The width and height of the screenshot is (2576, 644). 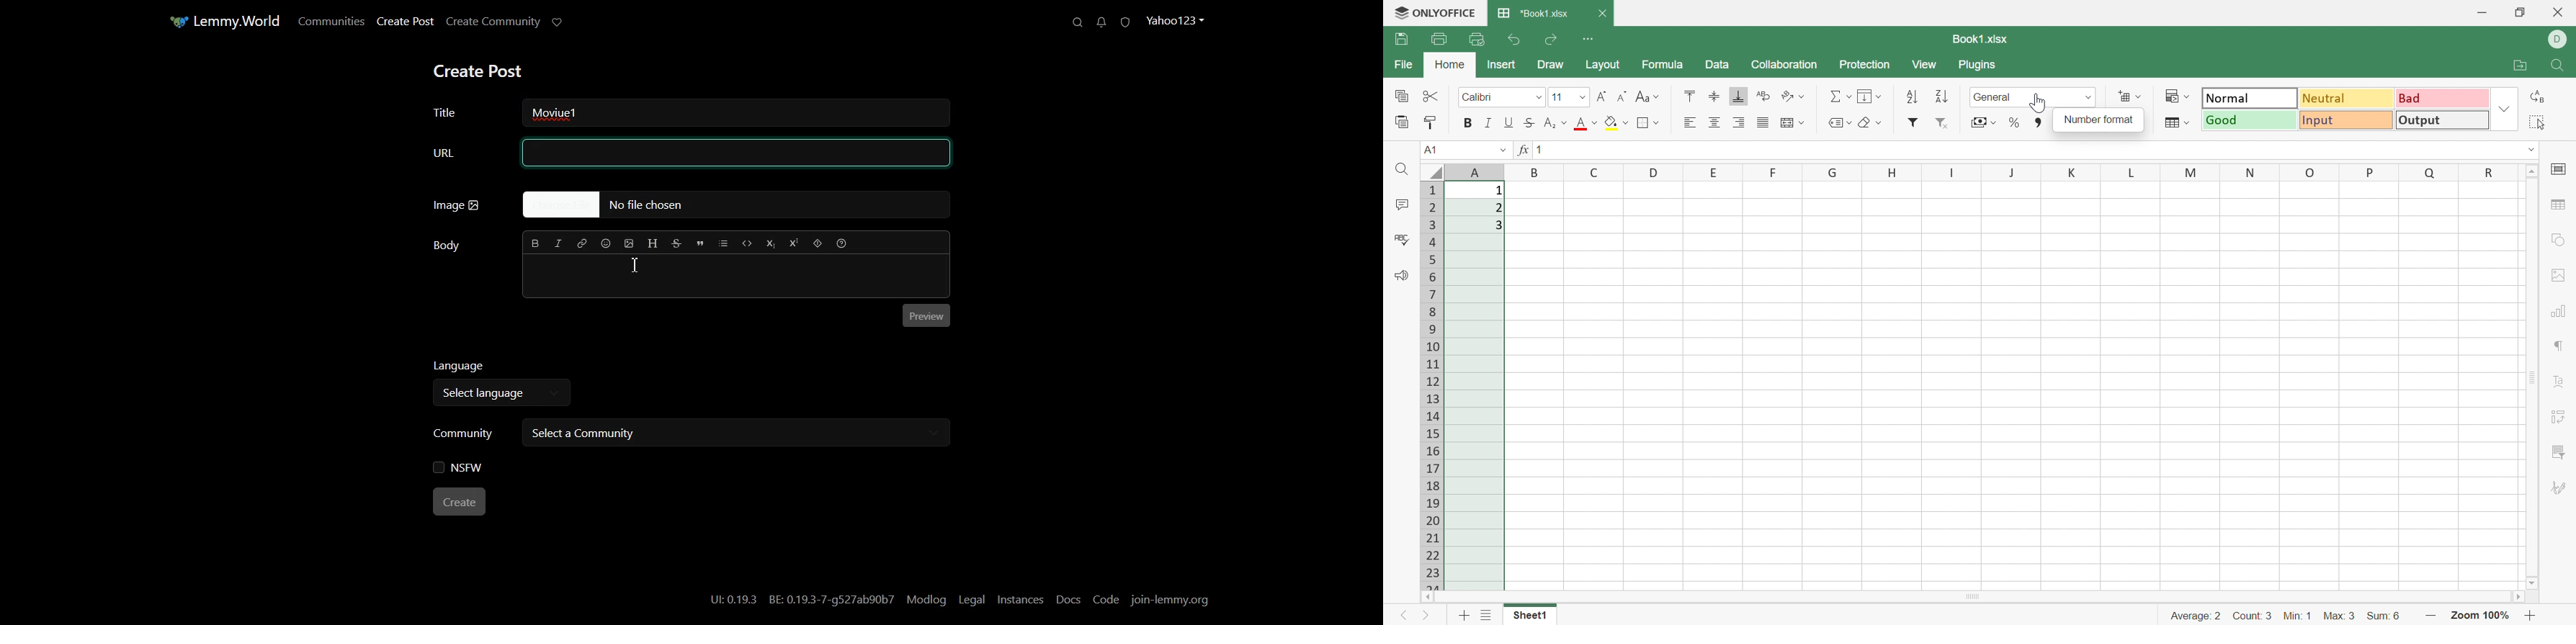 What do you see at coordinates (2536, 97) in the screenshot?
I see `Replace` at bounding box center [2536, 97].